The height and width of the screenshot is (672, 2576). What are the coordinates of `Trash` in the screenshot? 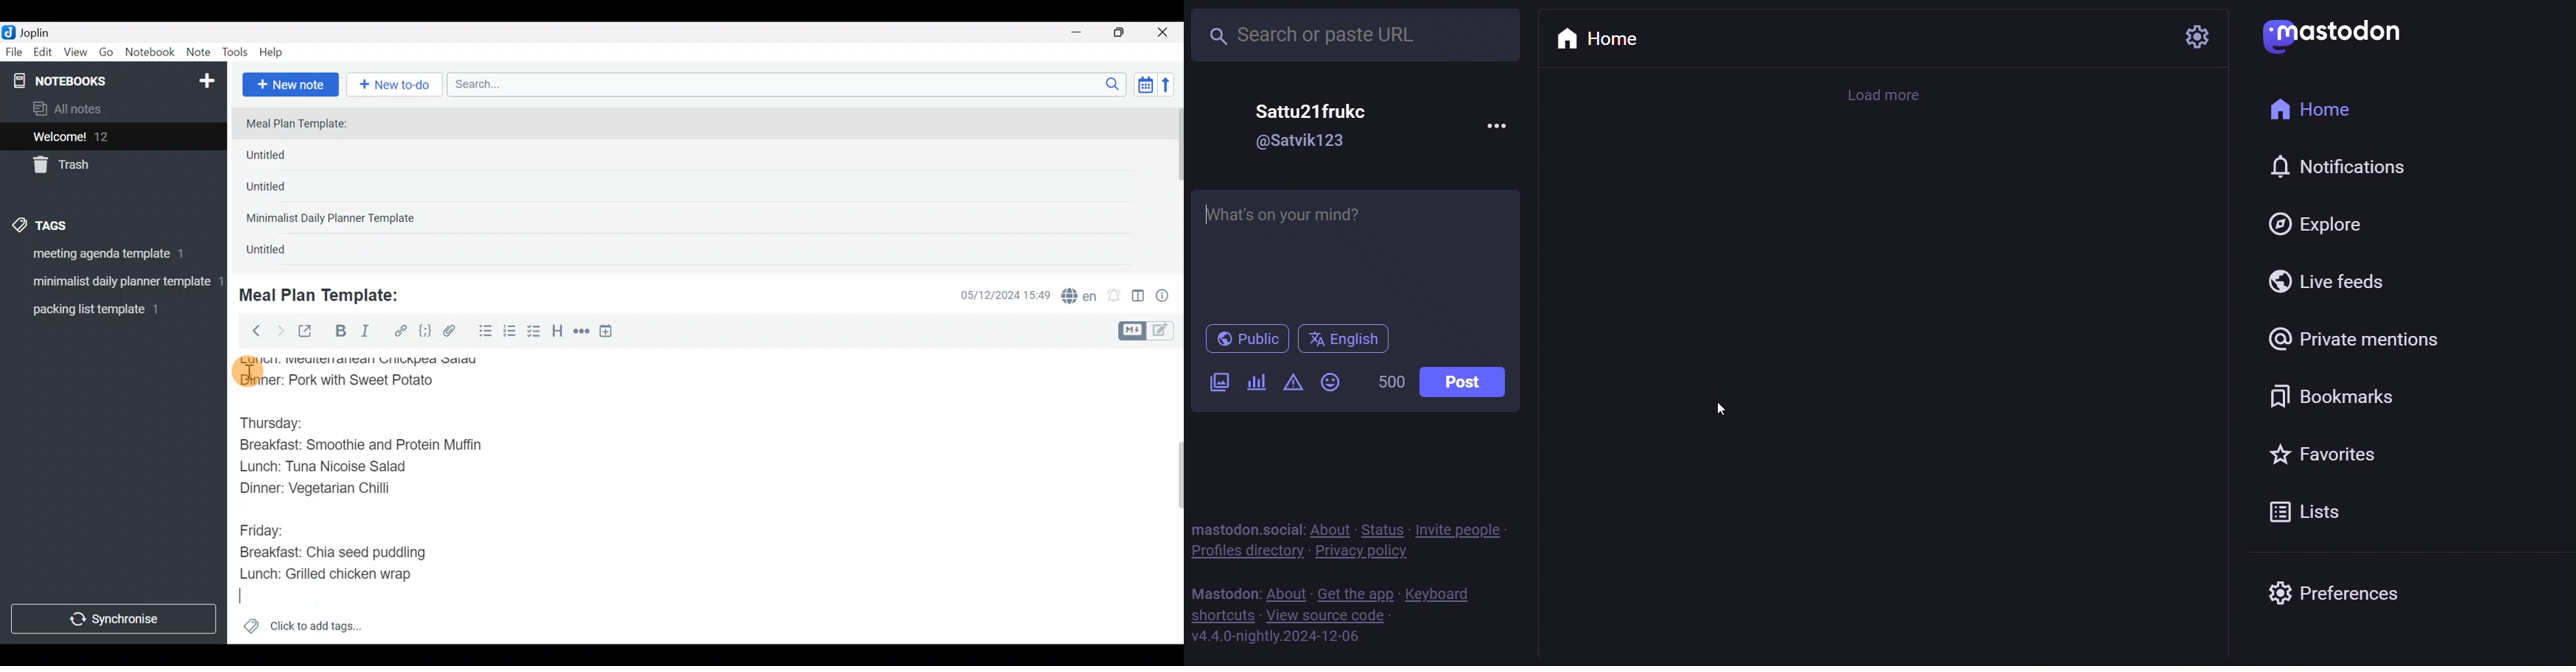 It's located at (106, 166).